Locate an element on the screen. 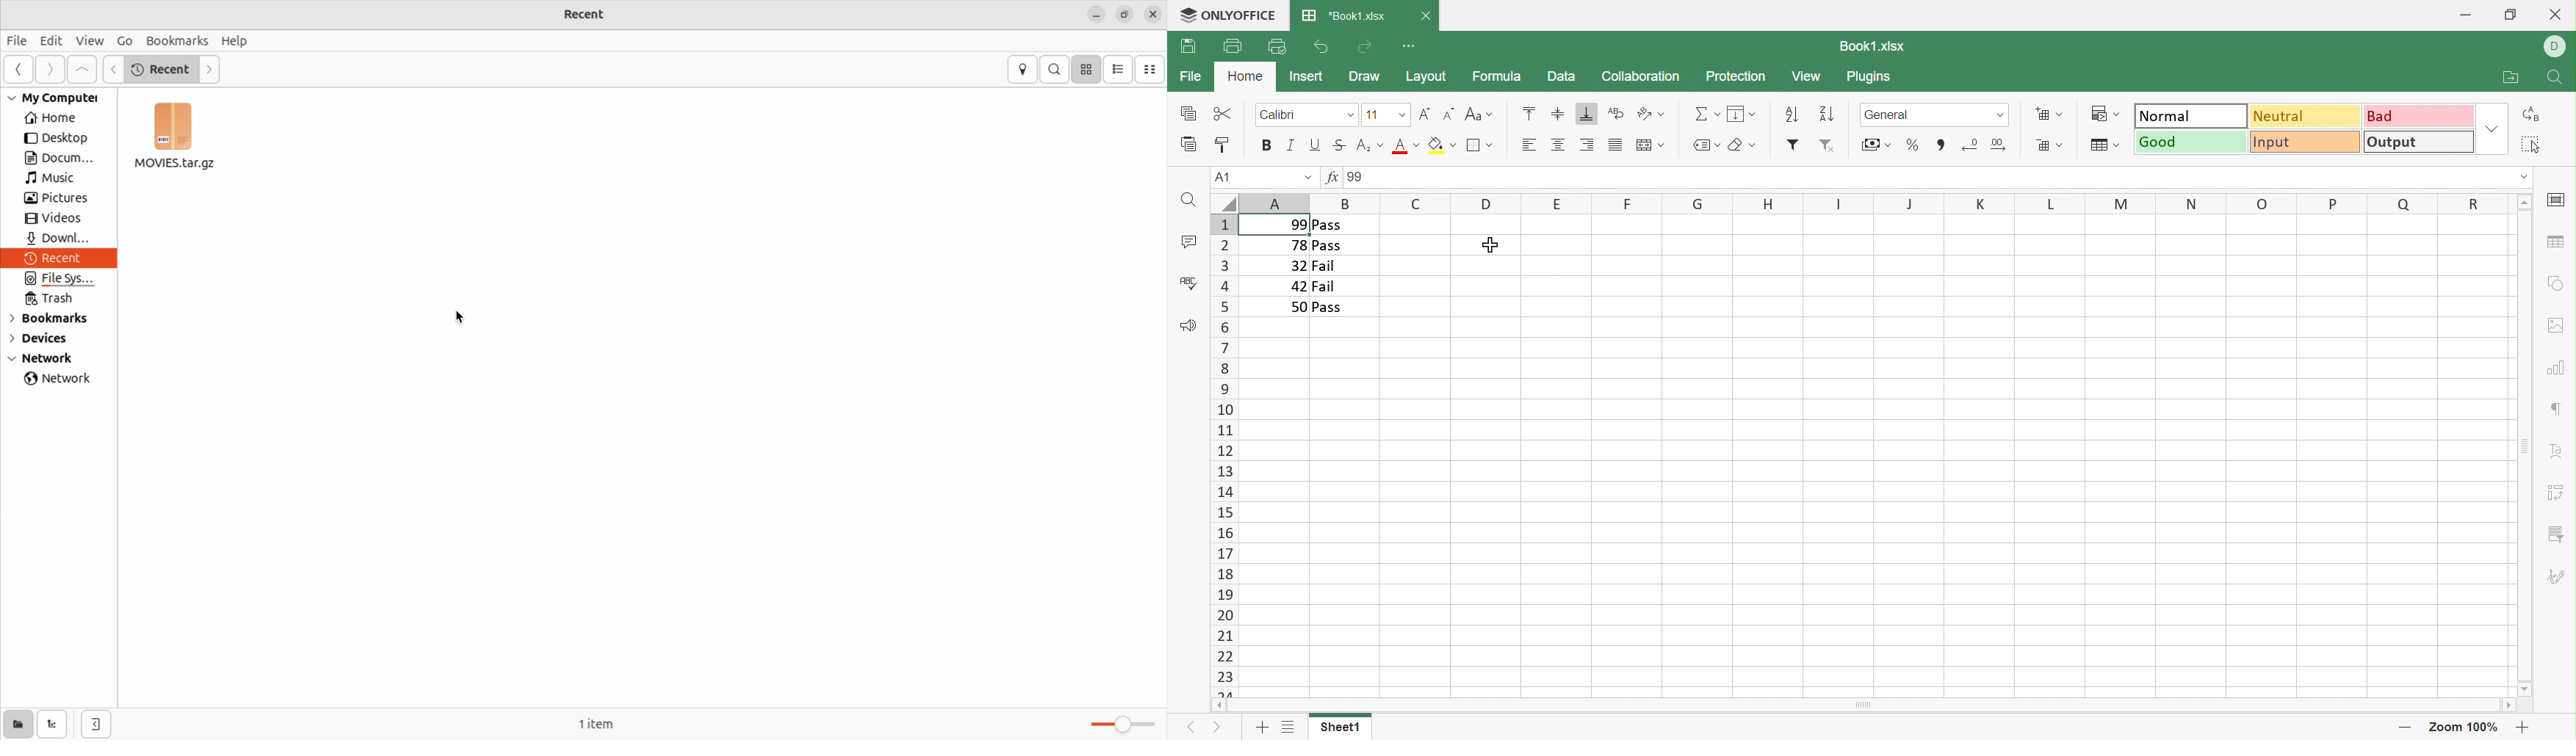 The width and height of the screenshot is (2576, 756). Remove filter is located at coordinates (1827, 145).